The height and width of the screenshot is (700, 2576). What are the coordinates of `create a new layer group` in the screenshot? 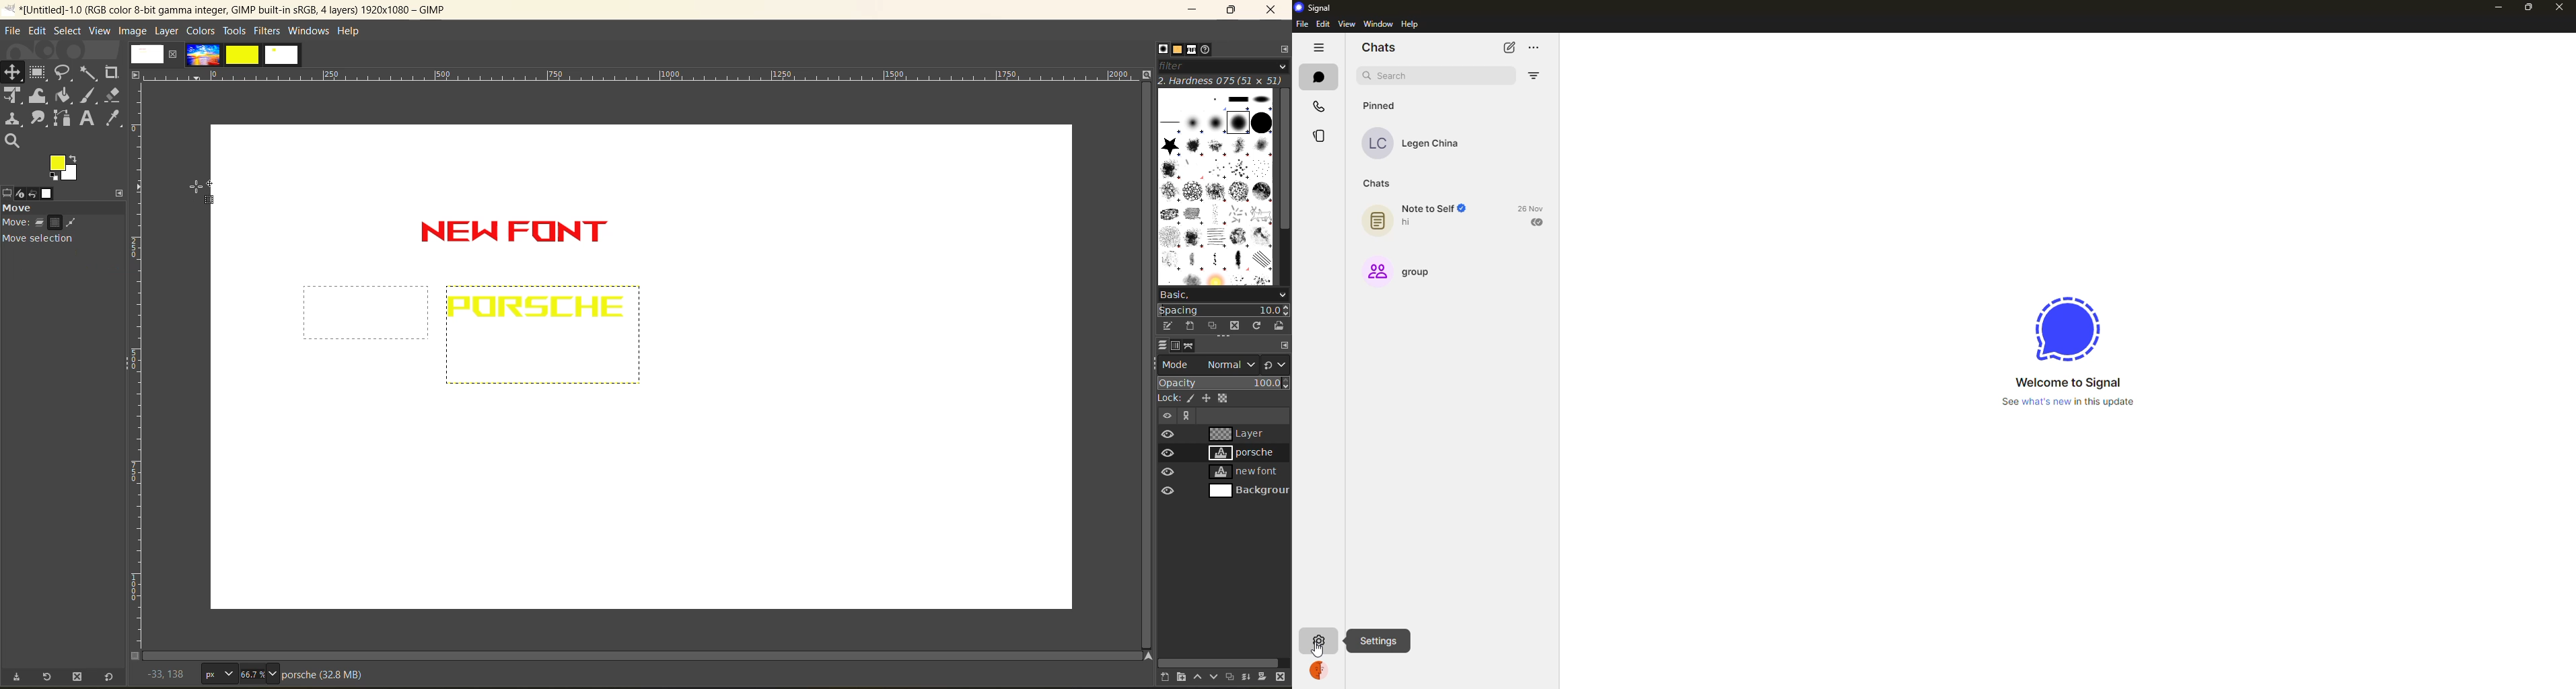 It's located at (1178, 678).